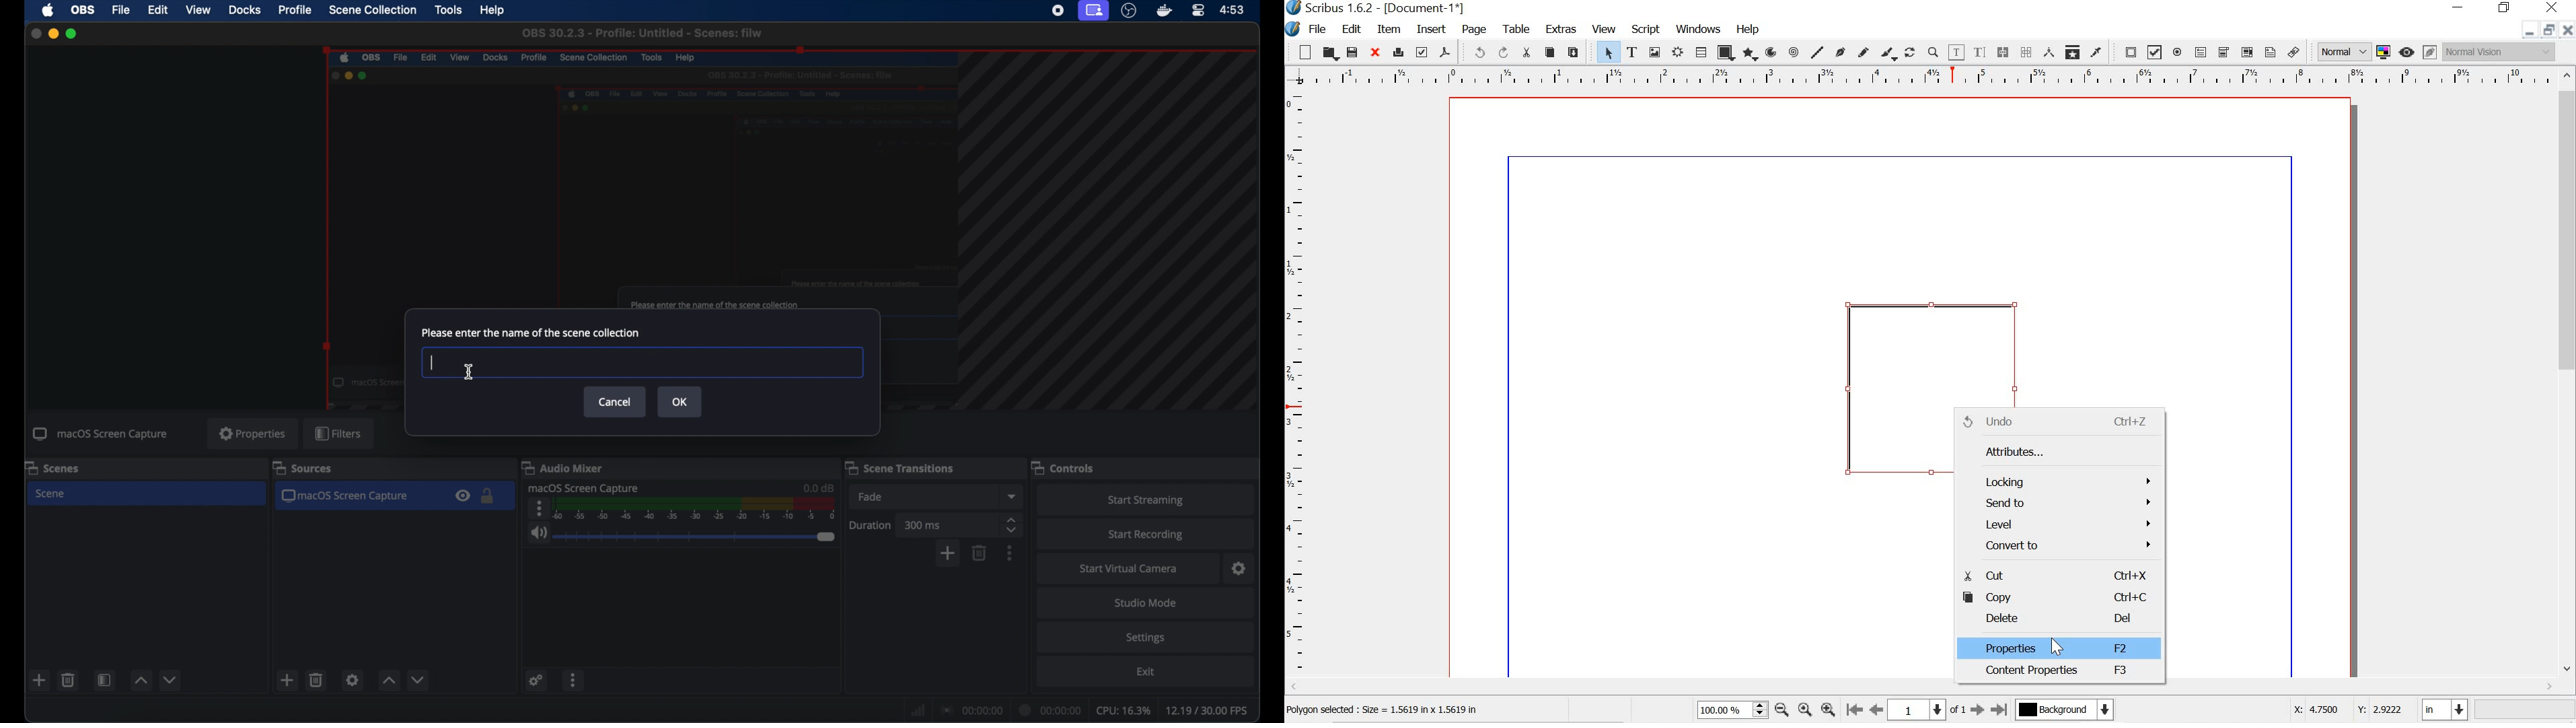 The width and height of the screenshot is (2576, 728). What do you see at coordinates (1144, 602) in the screenshot?
I see `studio  mode` at bounding box center [1144, 602].